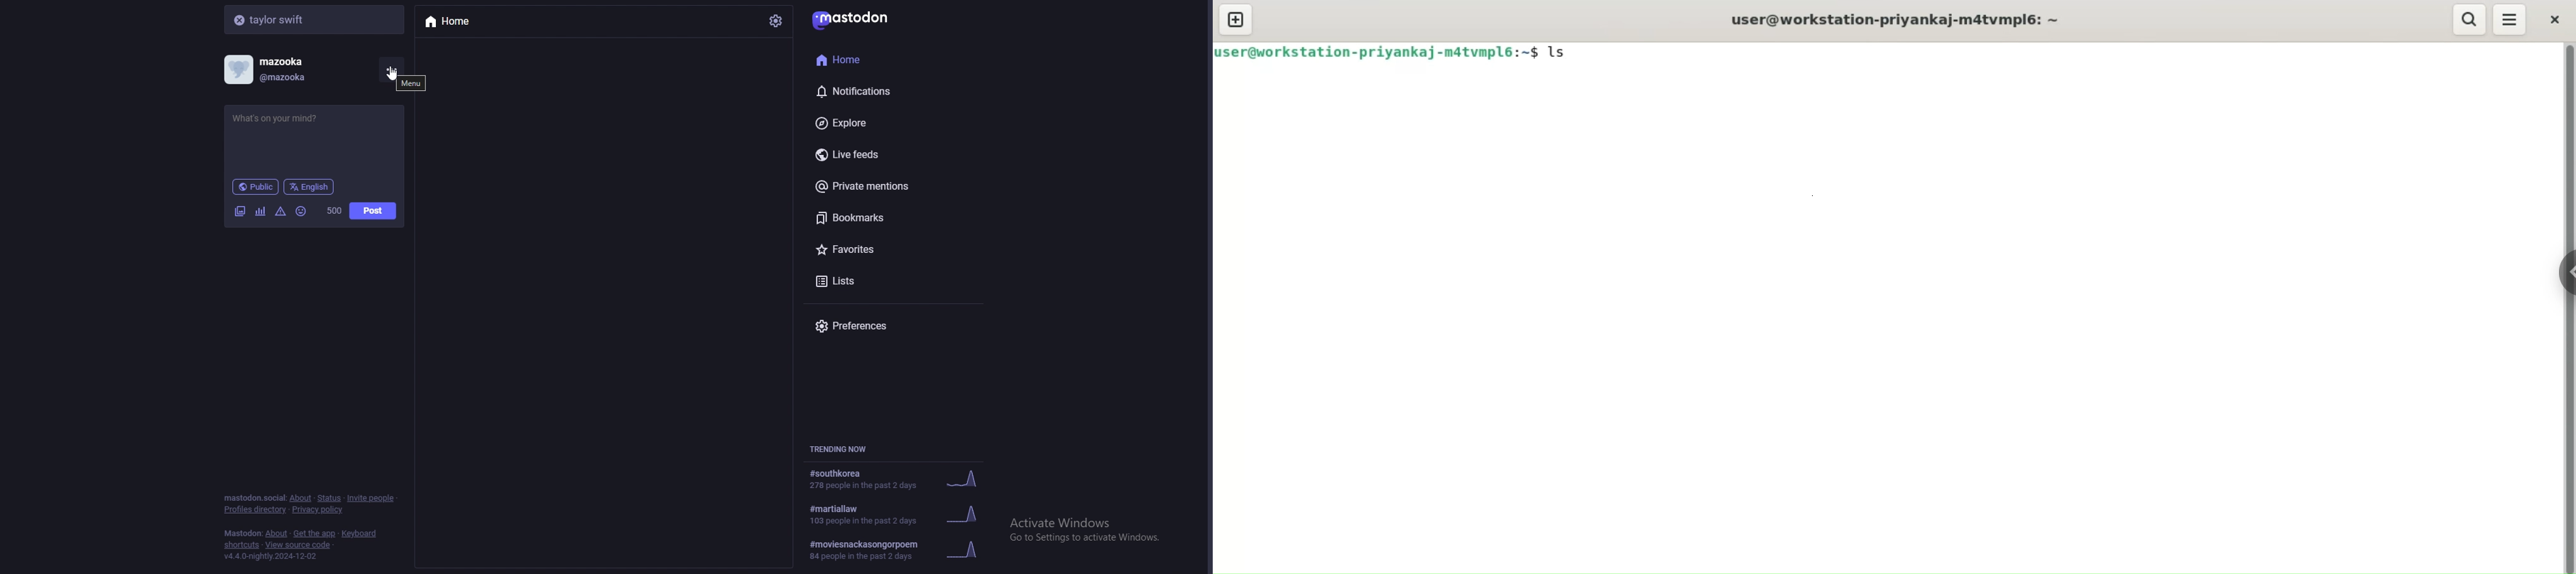 This screenshot has height=588, width=2576. Describe the element at coordinates (896, 515) in the screenshot. I see `trending` at that location.